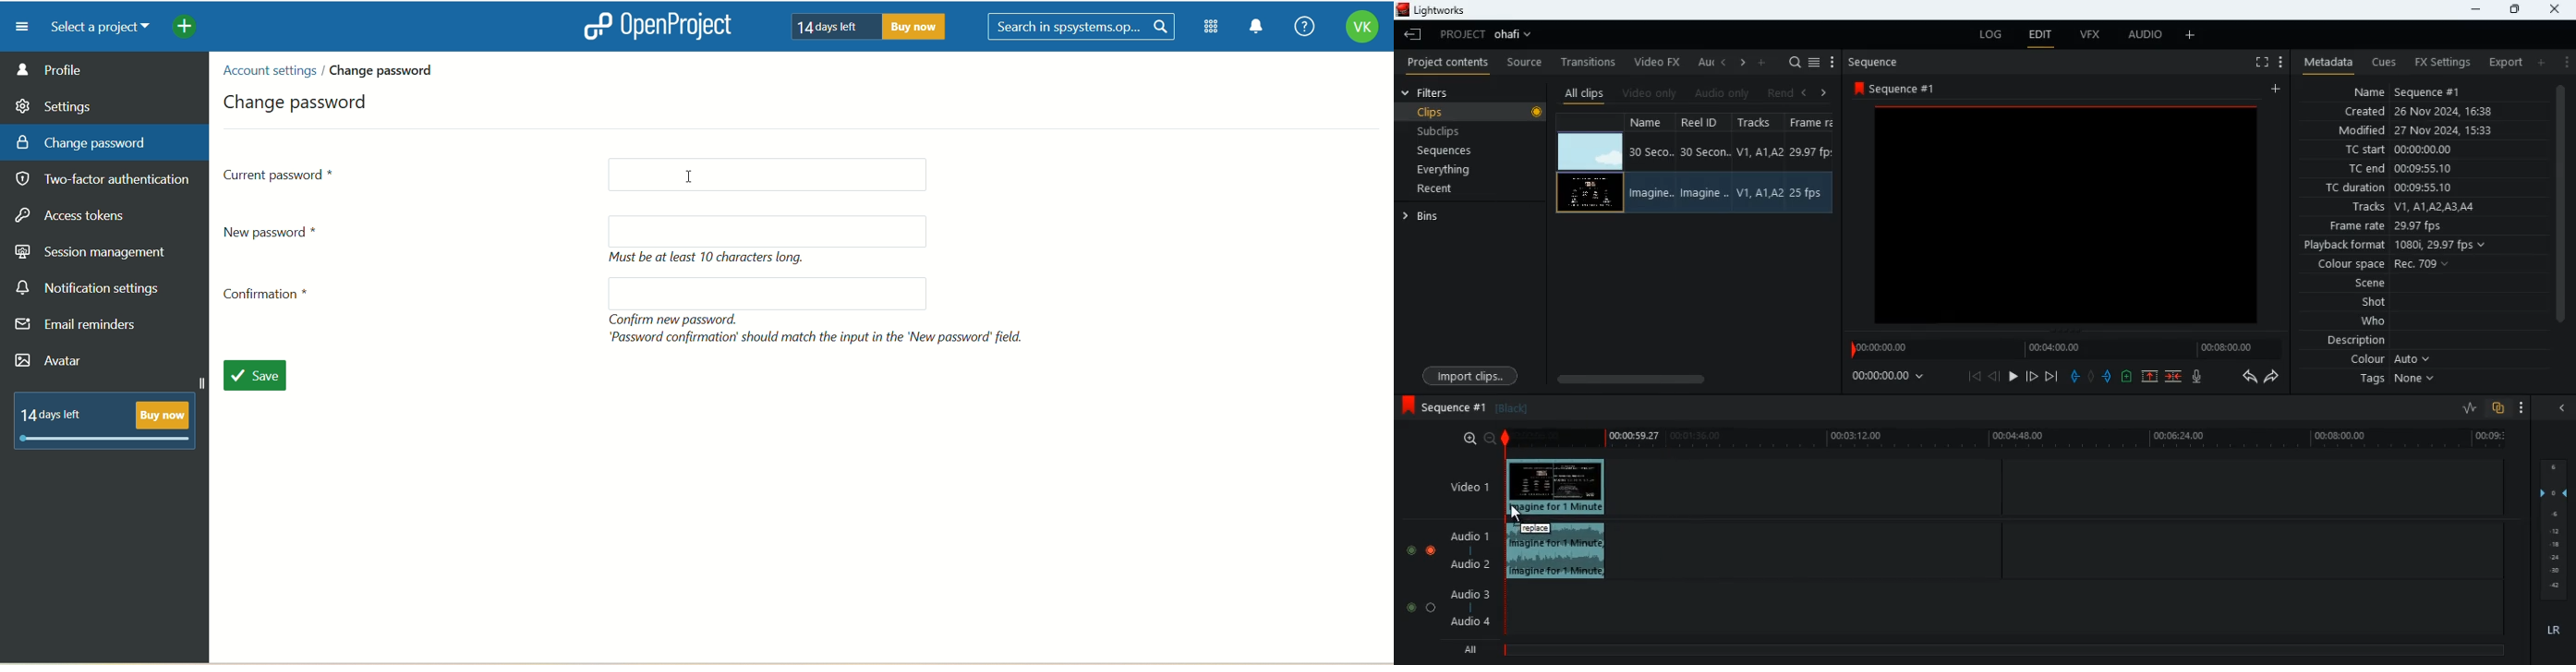 This screenshot has height=672, width=2576. What do you see at coordinates (1474, 650) in the screenshot?
I see `all` at bounding box center [1474, 650].